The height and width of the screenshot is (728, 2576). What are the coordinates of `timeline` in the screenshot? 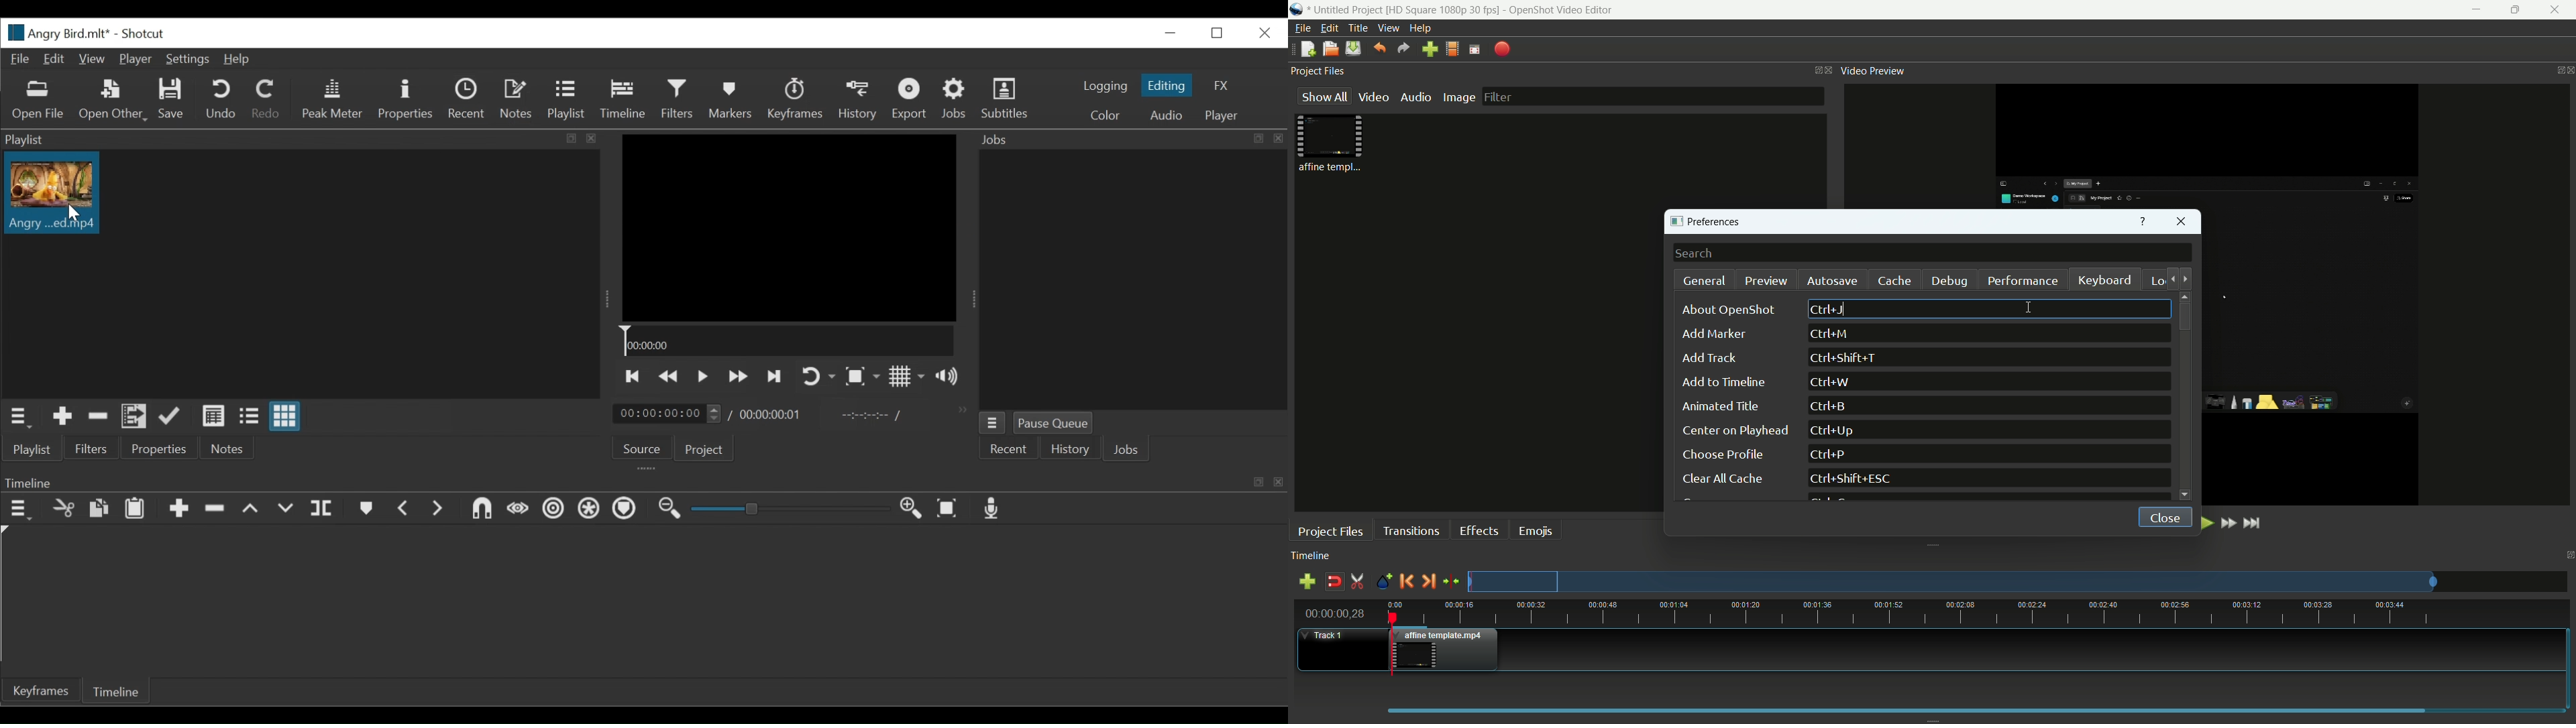 It's located at (1311, 556).